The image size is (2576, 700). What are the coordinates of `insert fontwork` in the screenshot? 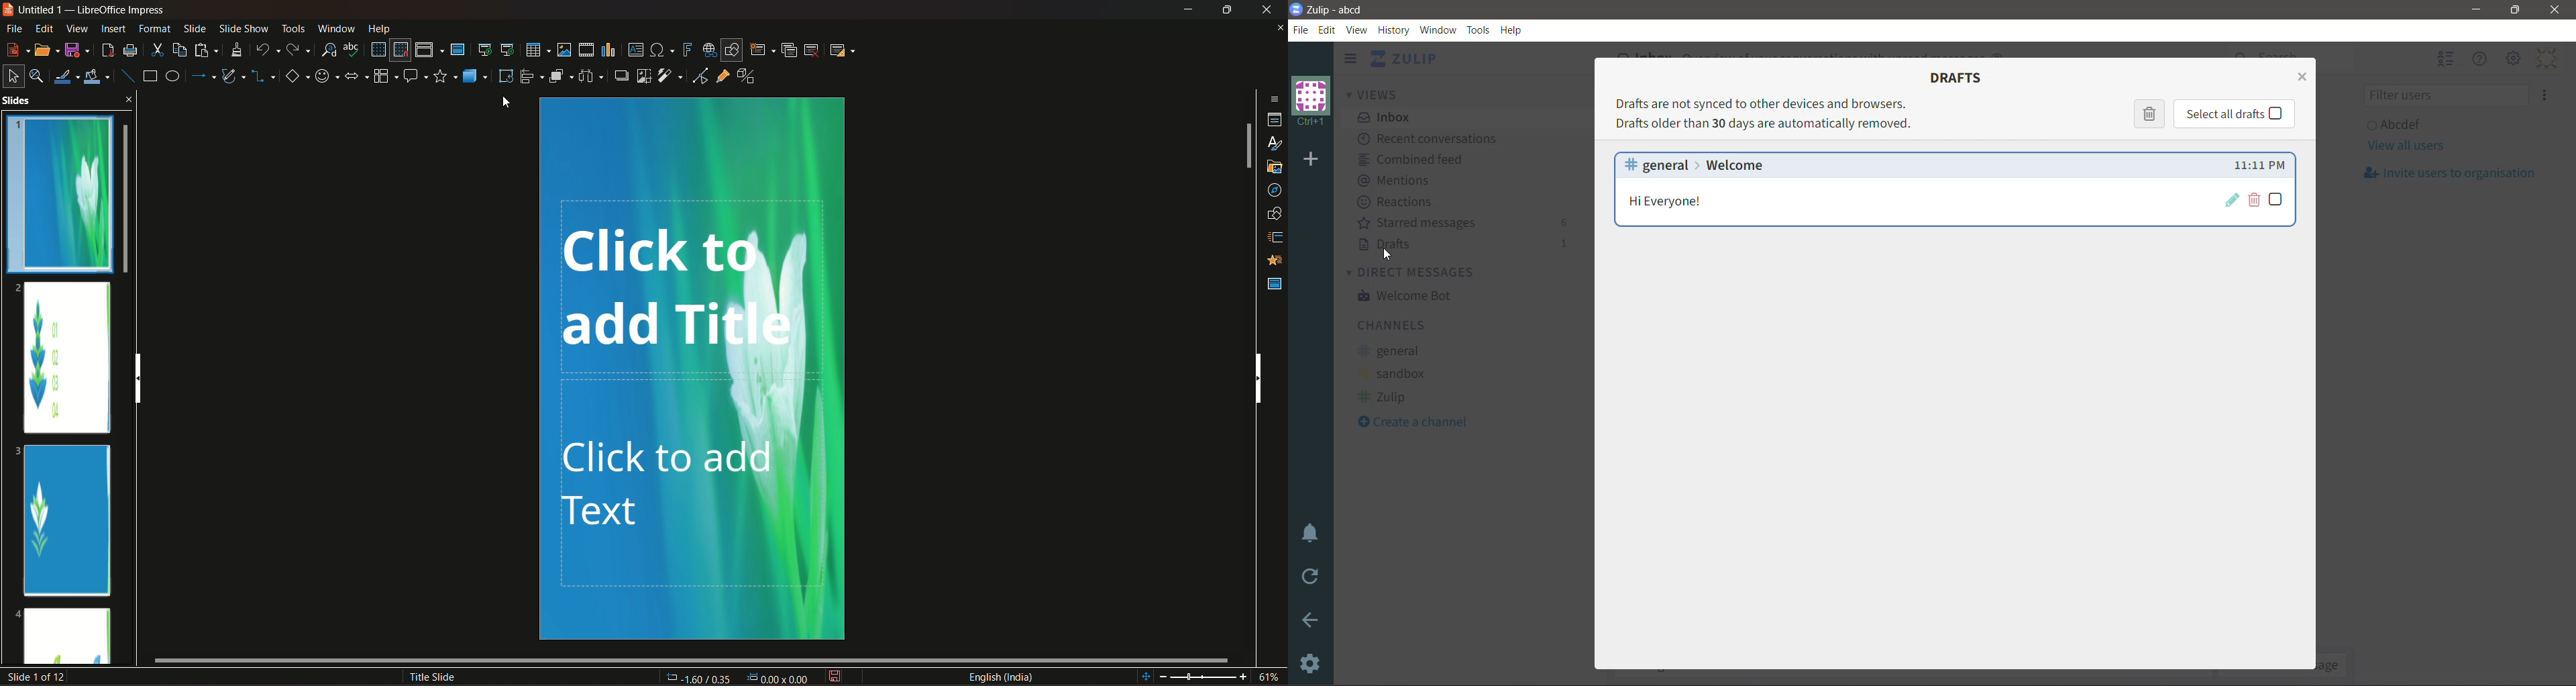 It's located at (688, 50).